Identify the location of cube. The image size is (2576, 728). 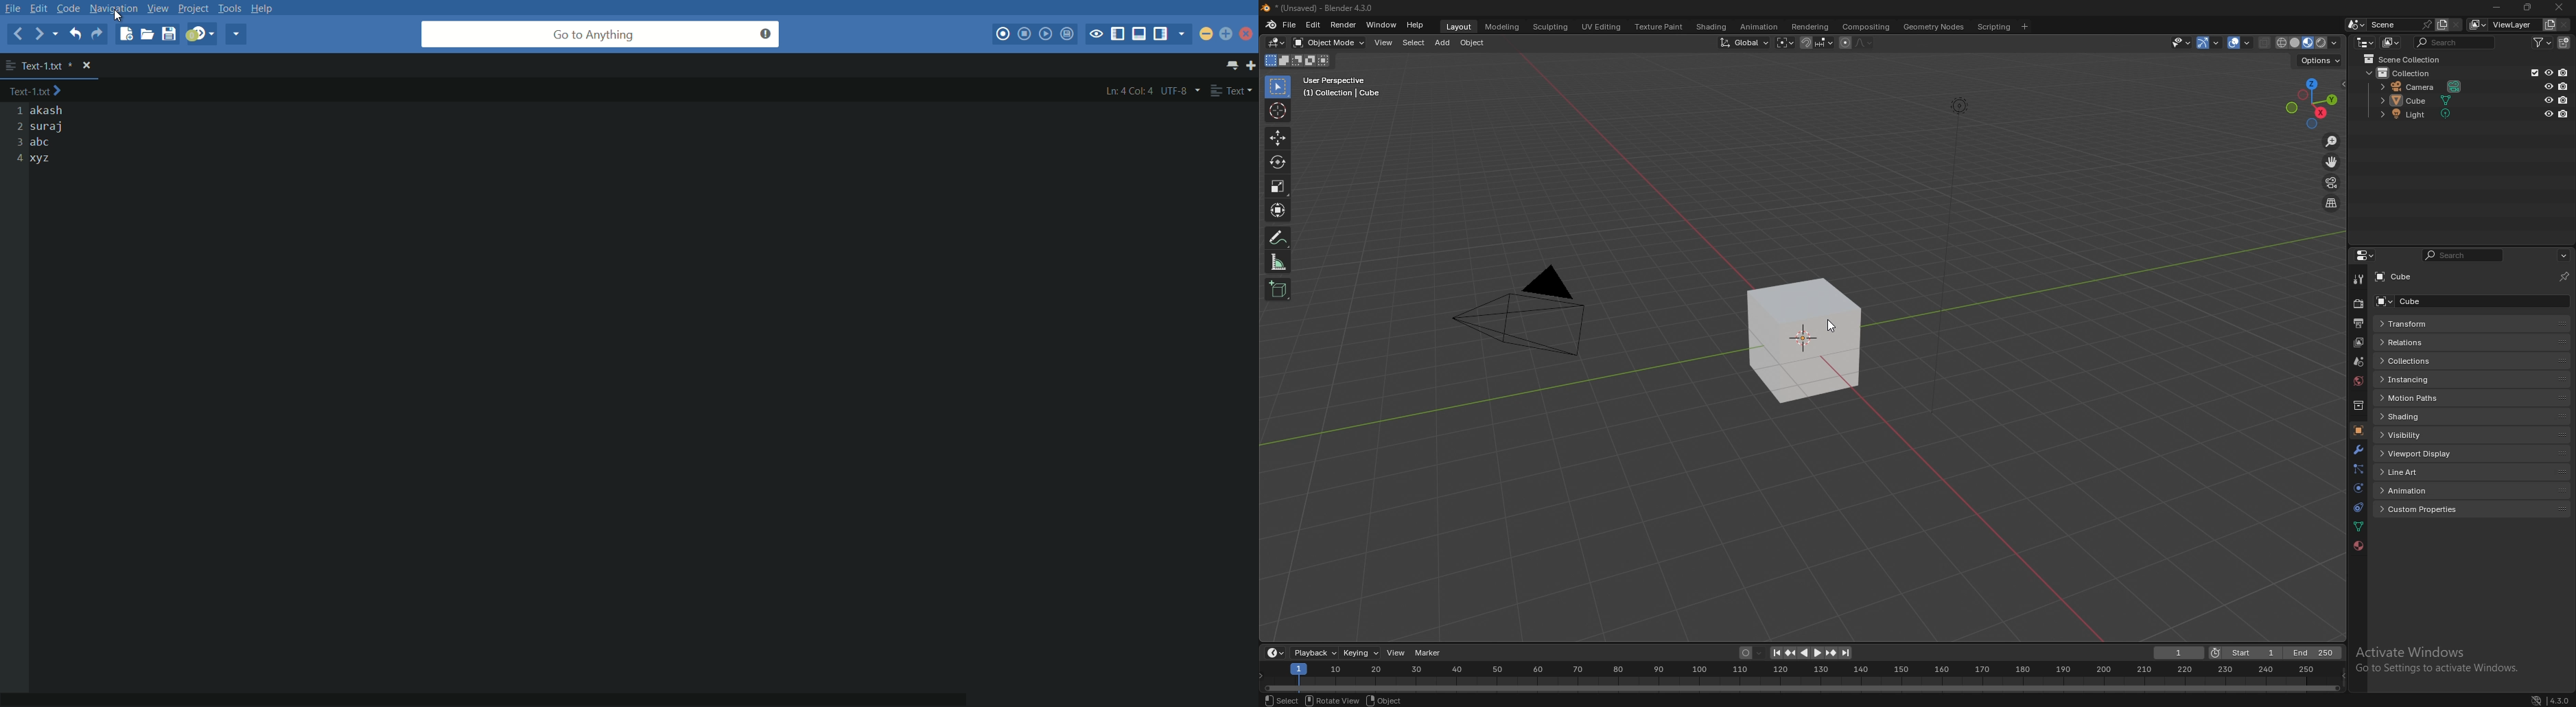
(2424, 301).